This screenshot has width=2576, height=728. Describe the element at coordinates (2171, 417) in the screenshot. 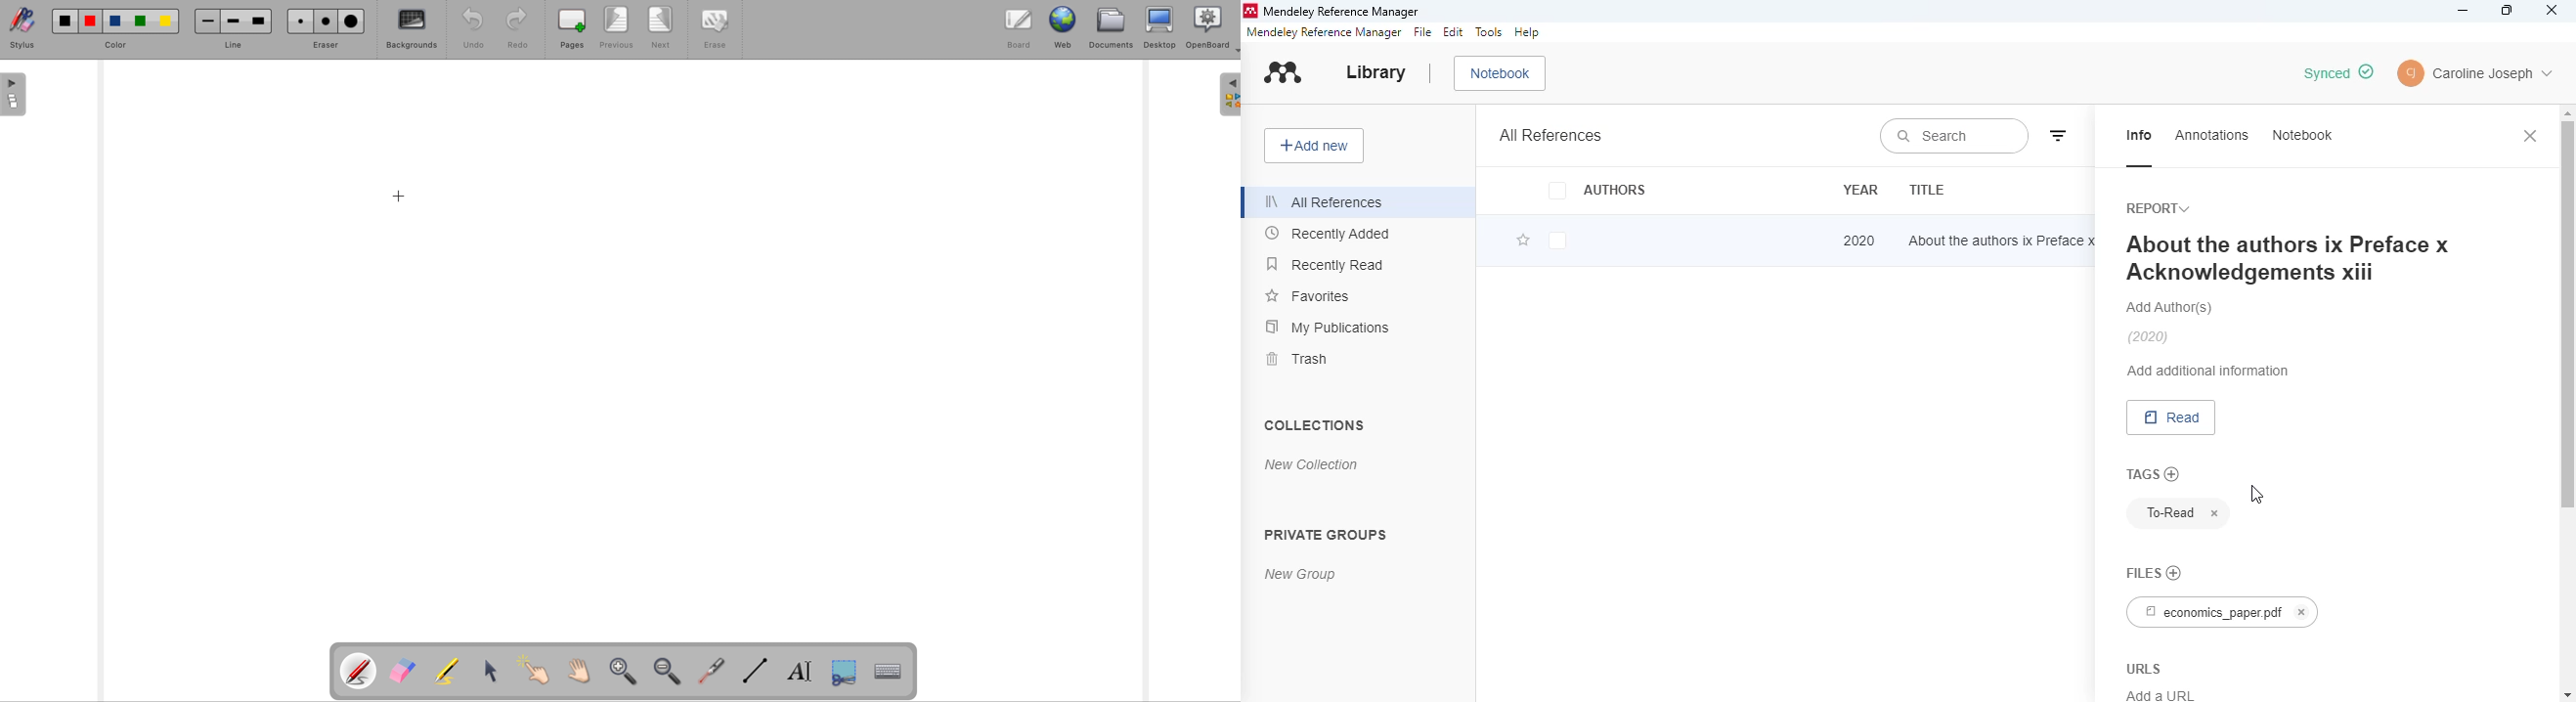

I see `read` at that location.